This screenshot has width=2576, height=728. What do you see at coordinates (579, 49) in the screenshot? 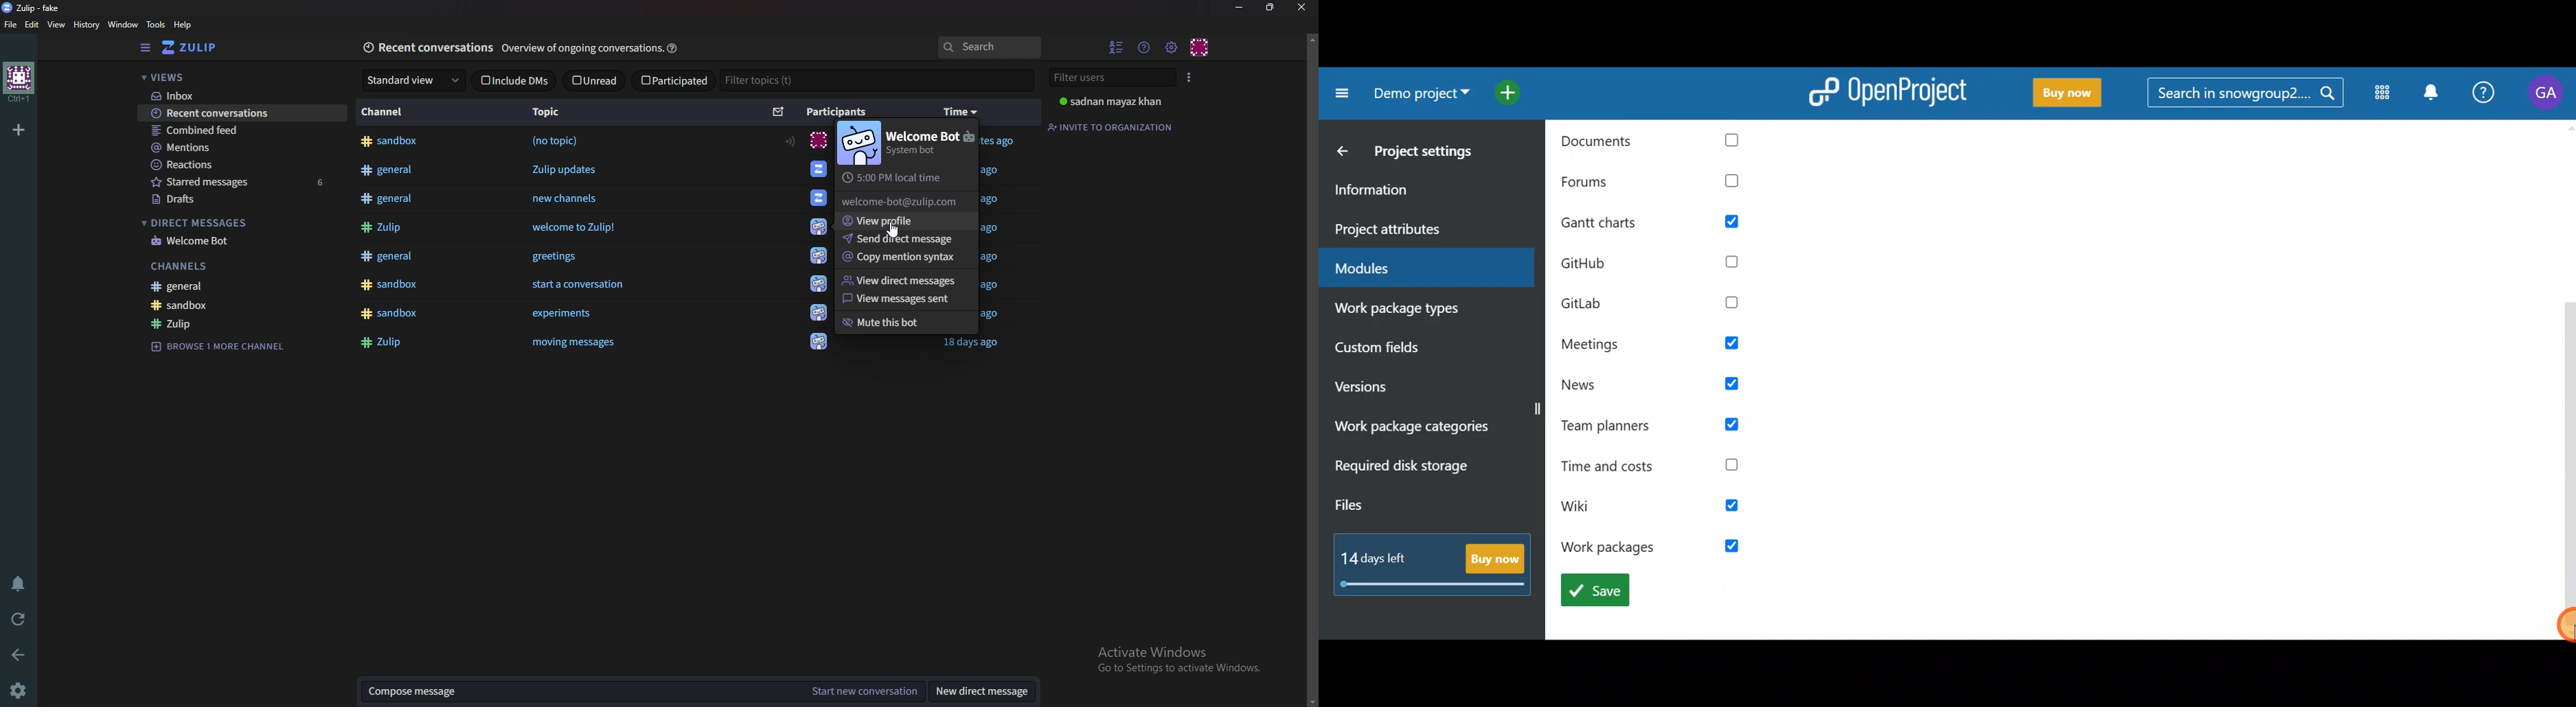
I see `Overview of ongoing conversations` at bounding box center [579, 49].